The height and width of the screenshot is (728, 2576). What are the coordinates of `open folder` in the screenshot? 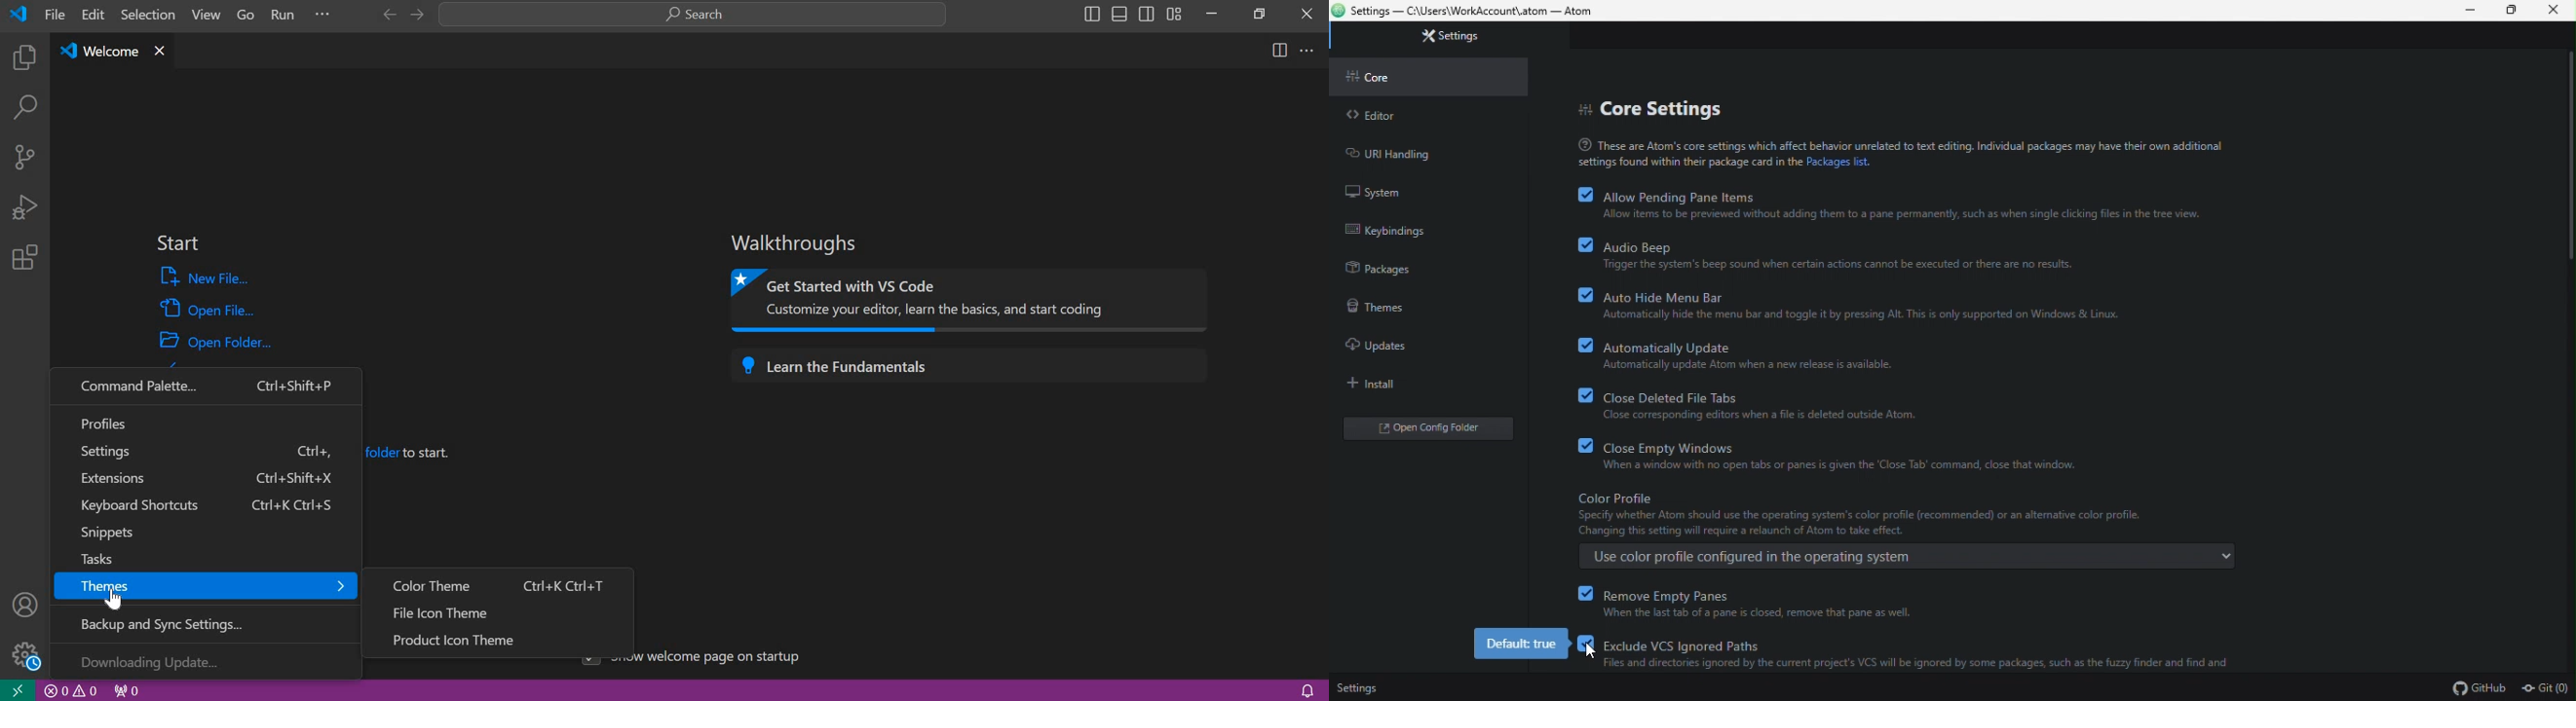 It's located at (218, 339).